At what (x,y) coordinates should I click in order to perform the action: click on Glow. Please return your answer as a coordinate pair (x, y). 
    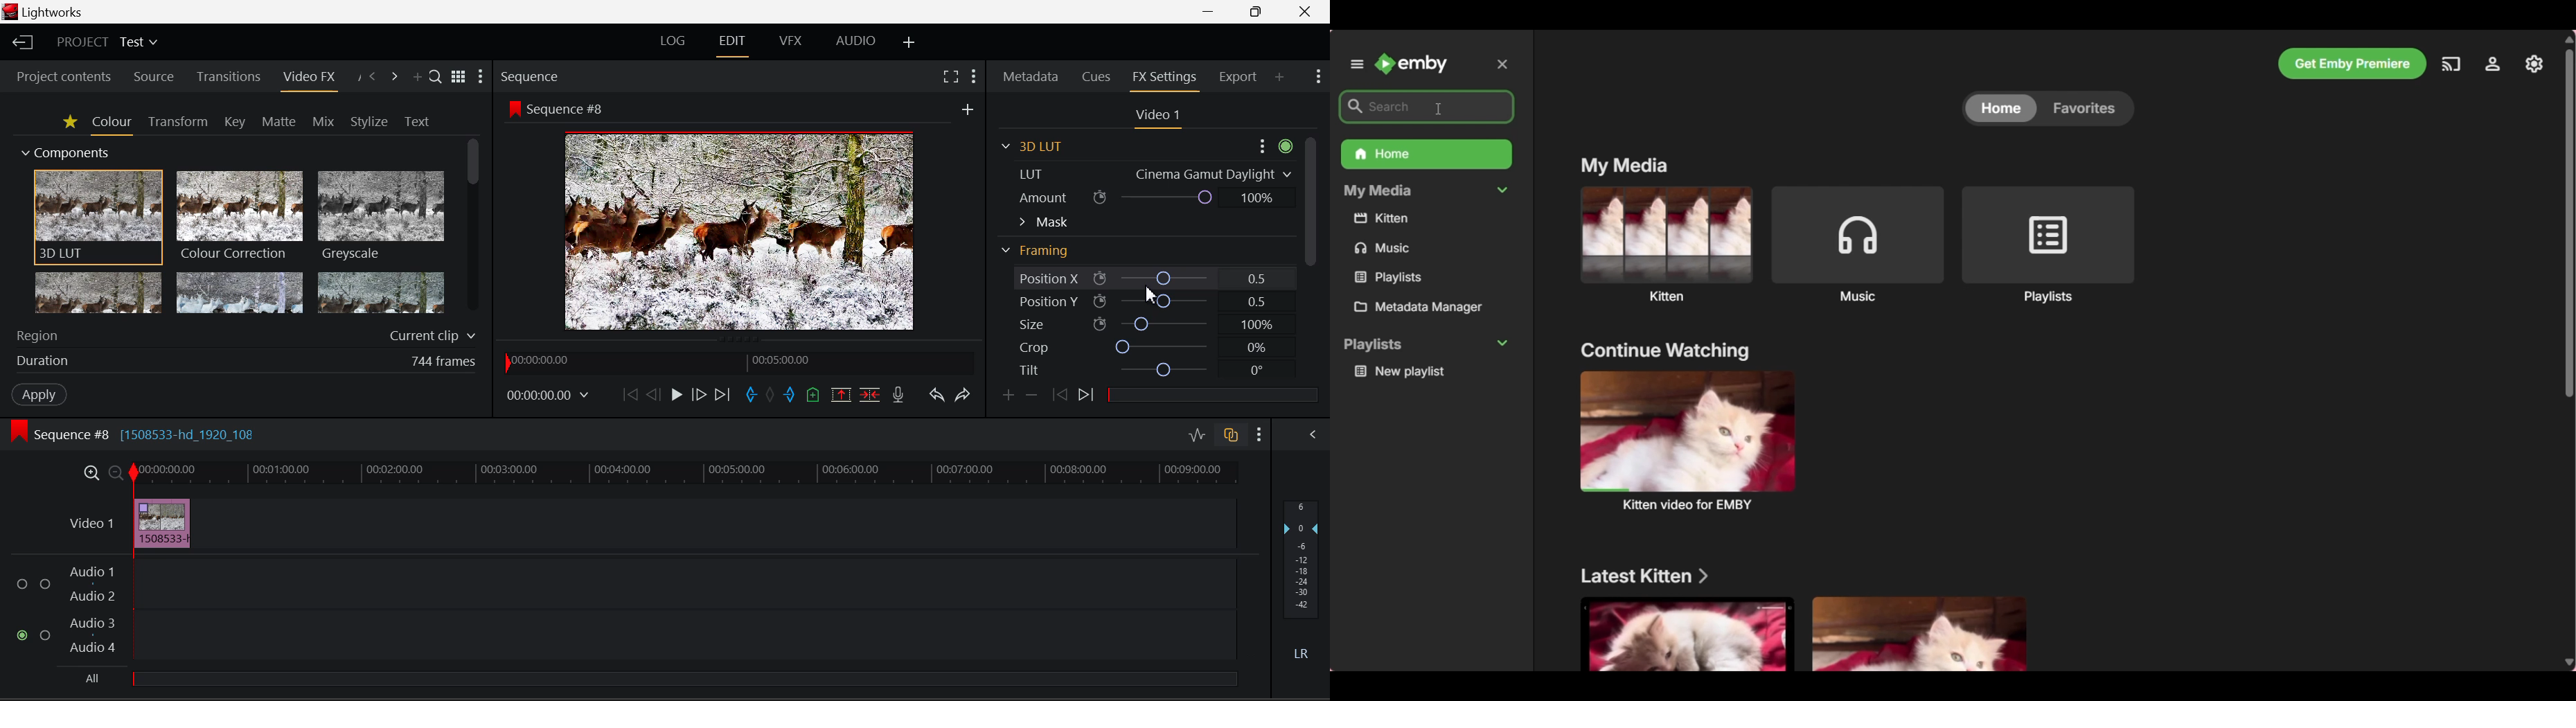
    Looking at the image, I should click on (98, 294).